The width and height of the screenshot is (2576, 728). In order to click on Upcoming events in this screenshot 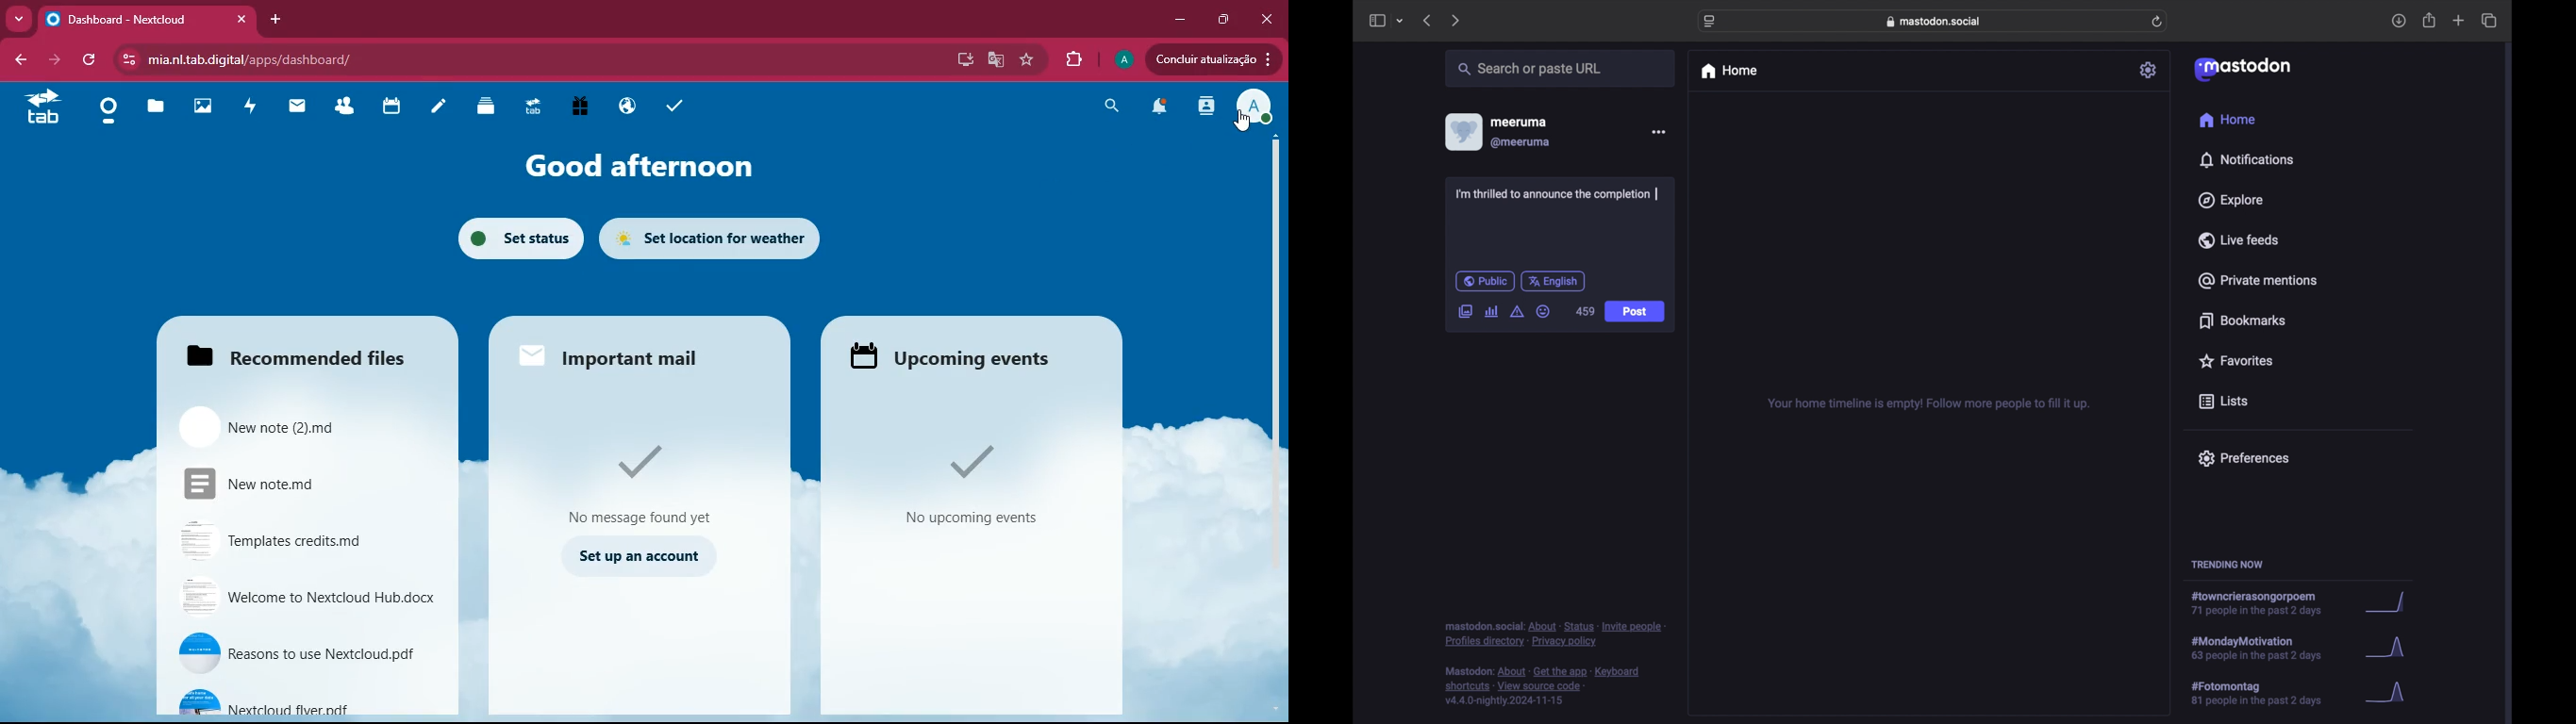, I will do `click(960, 354)`.